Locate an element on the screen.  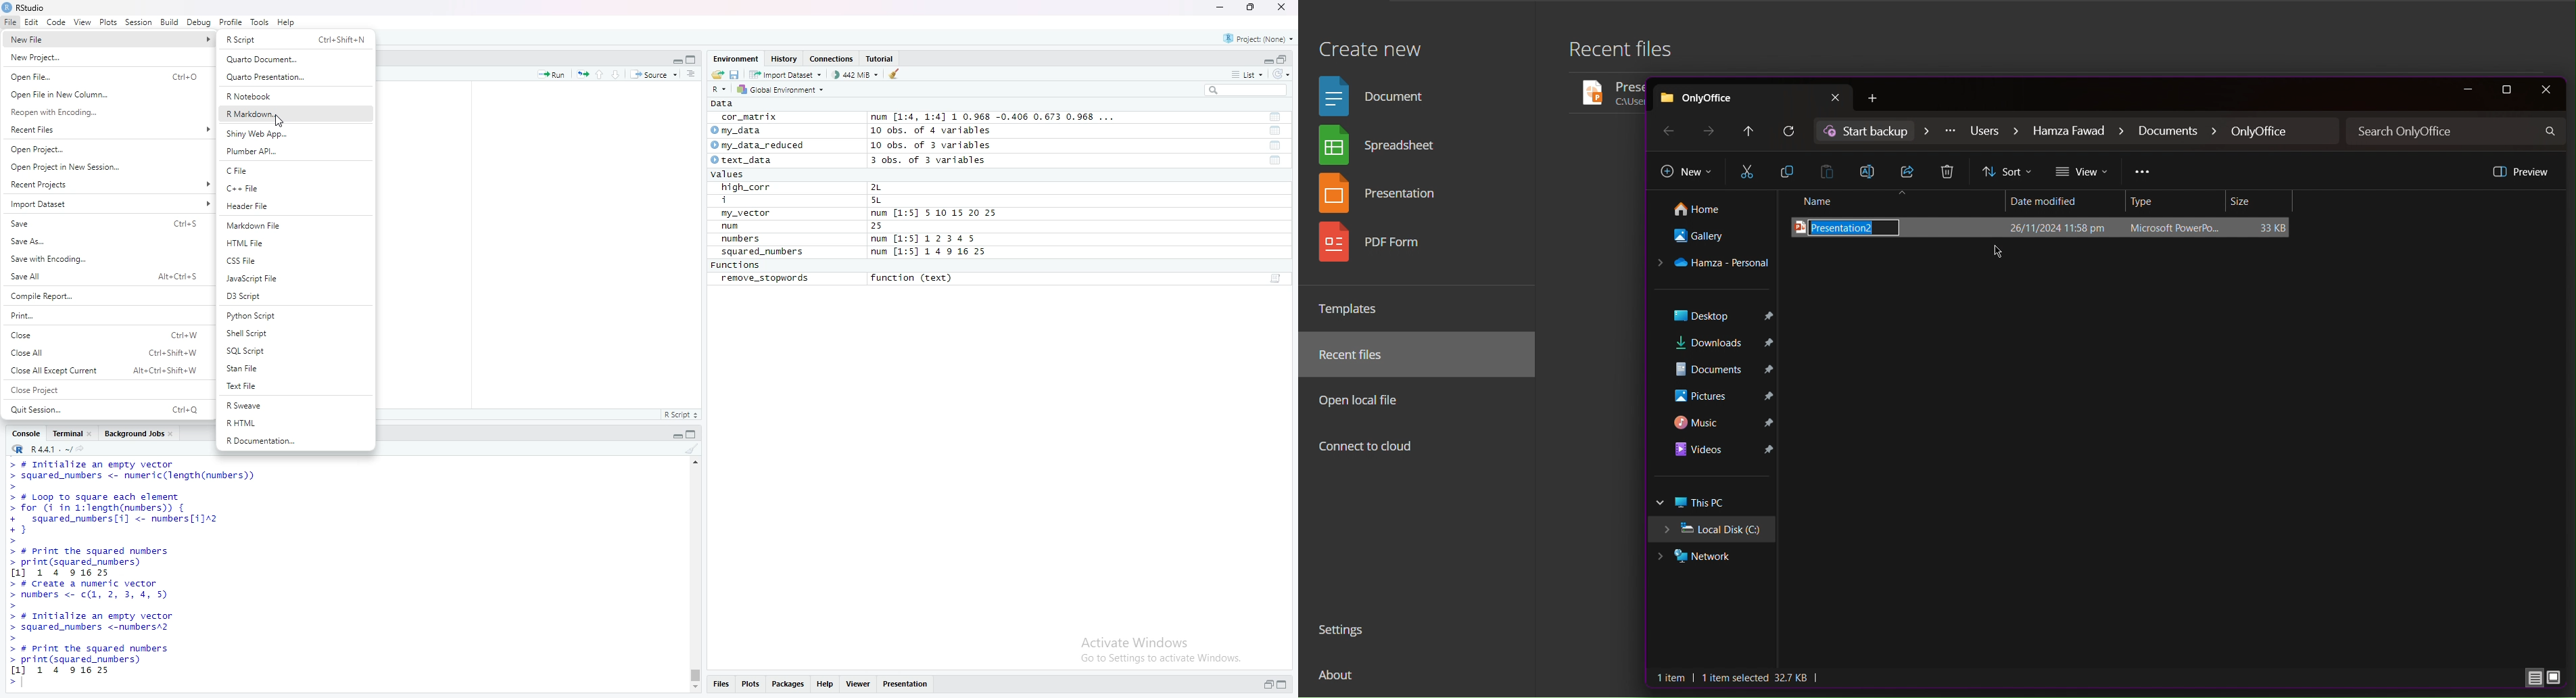
Plots is located at coordinates (108, 22).